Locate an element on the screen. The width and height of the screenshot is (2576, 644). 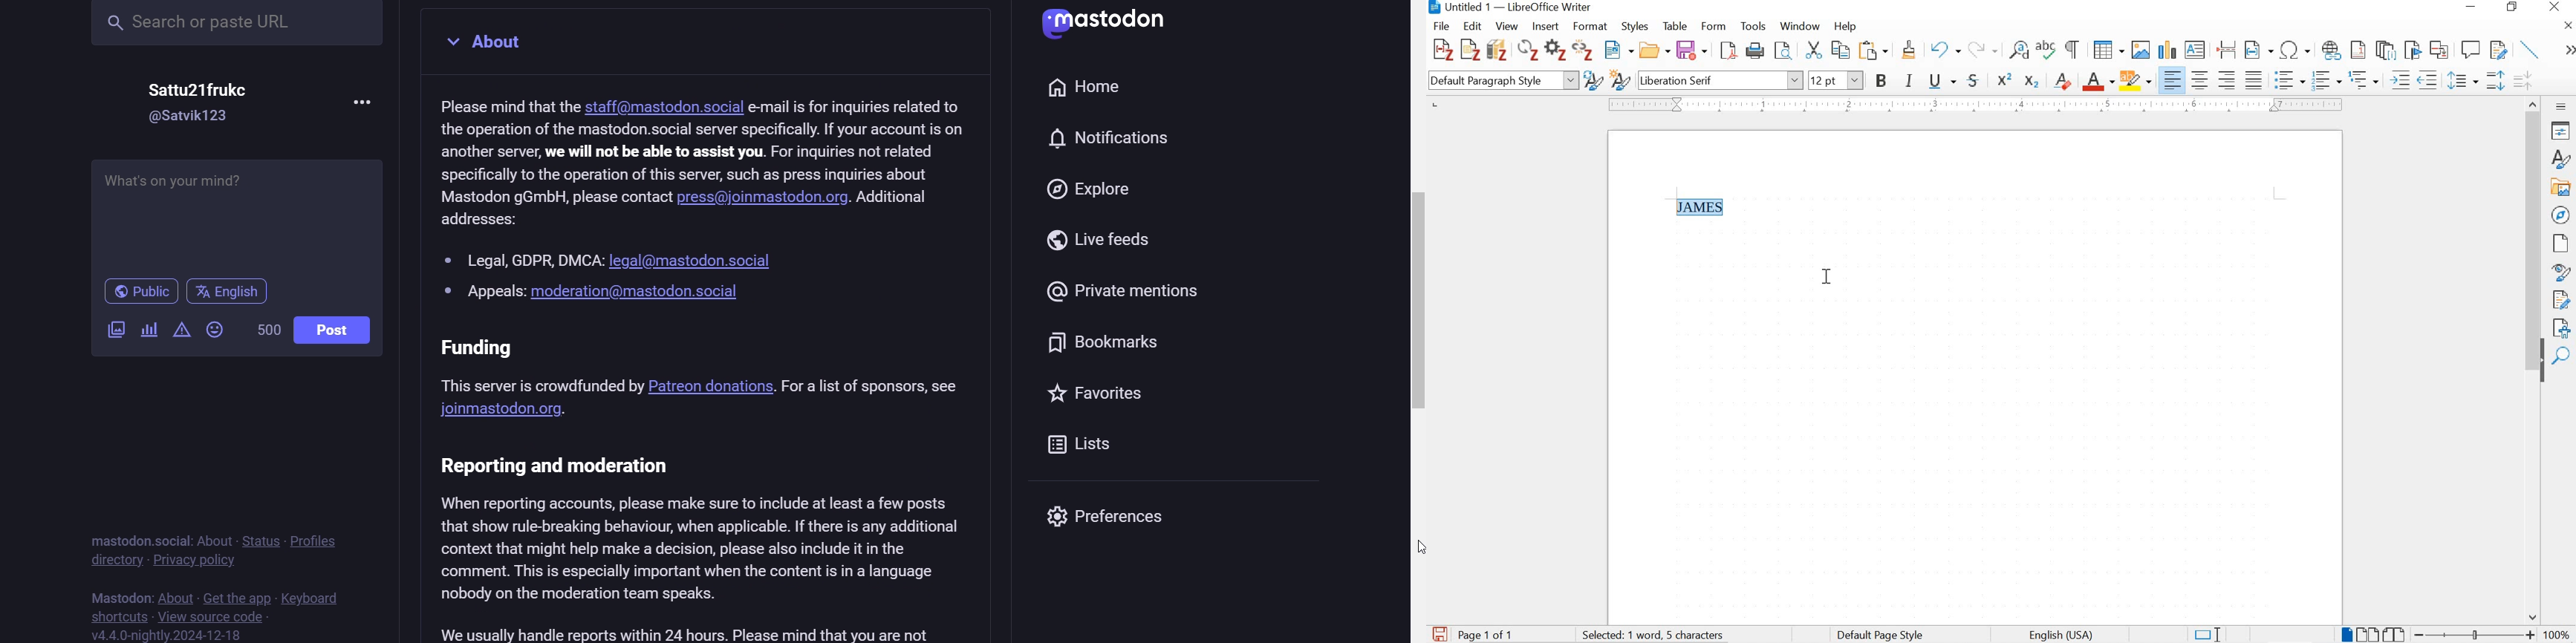
source code is located at coordinates (217, 615).